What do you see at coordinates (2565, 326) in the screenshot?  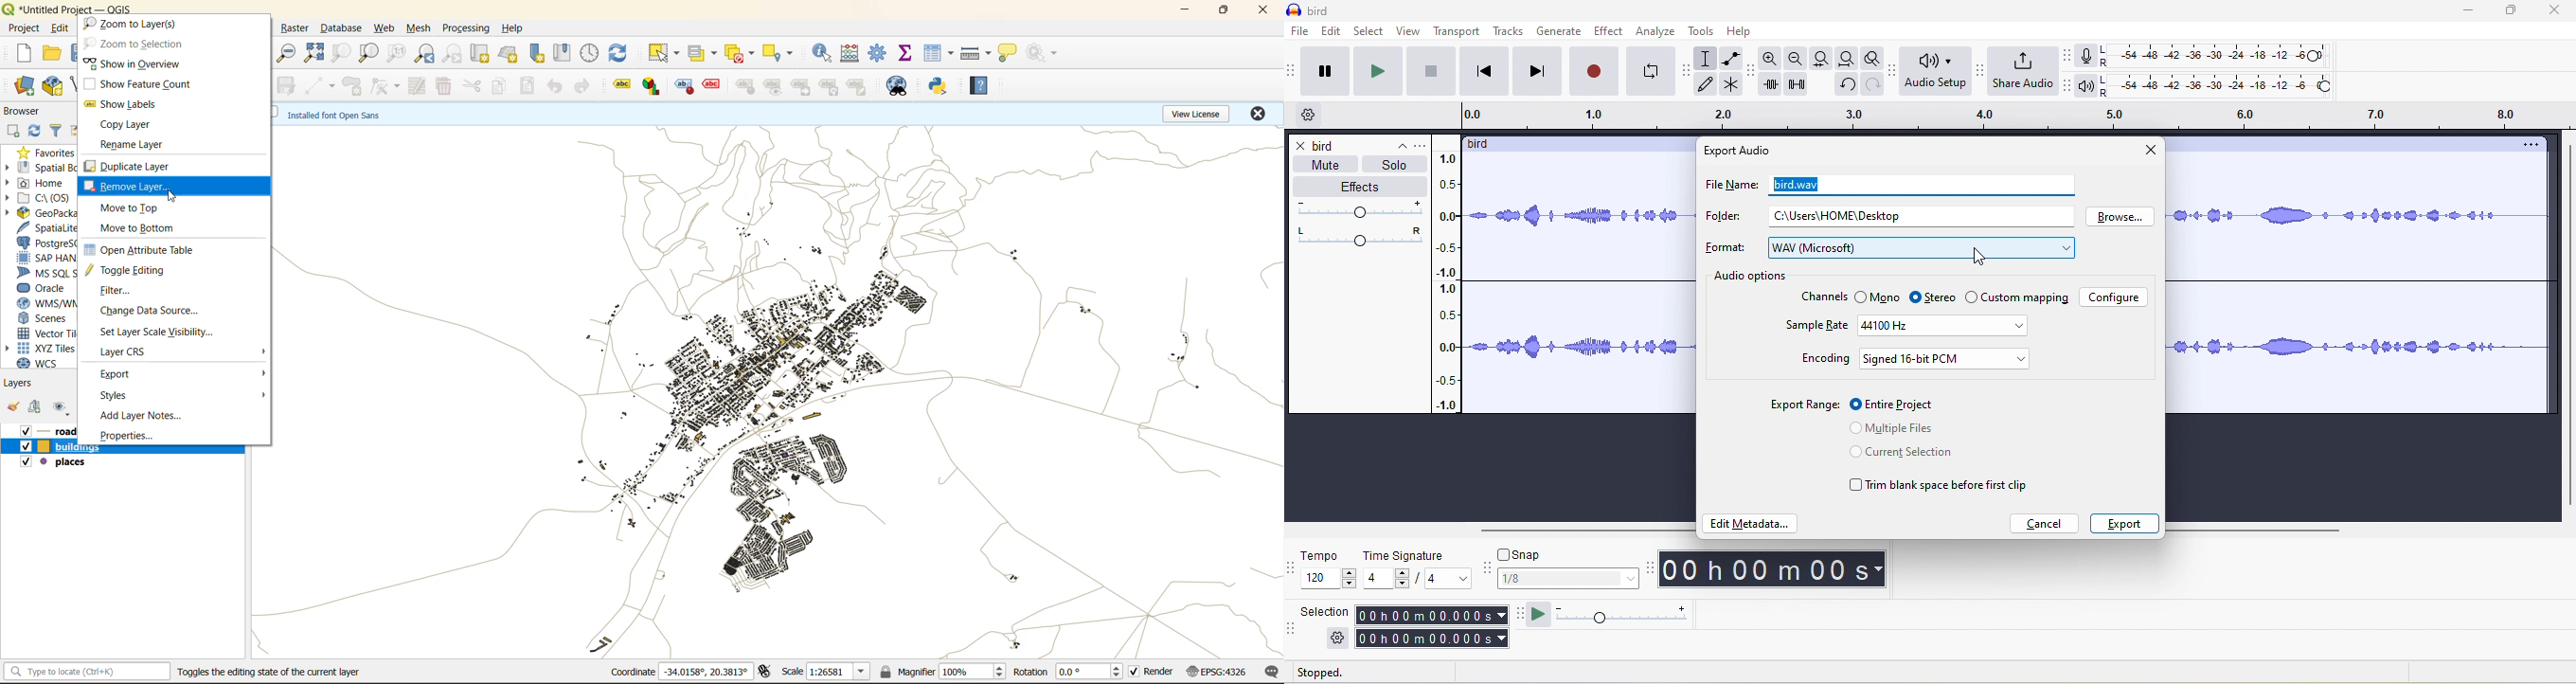 I see `vertical scroll bar` at bounding box center [2565, 326].